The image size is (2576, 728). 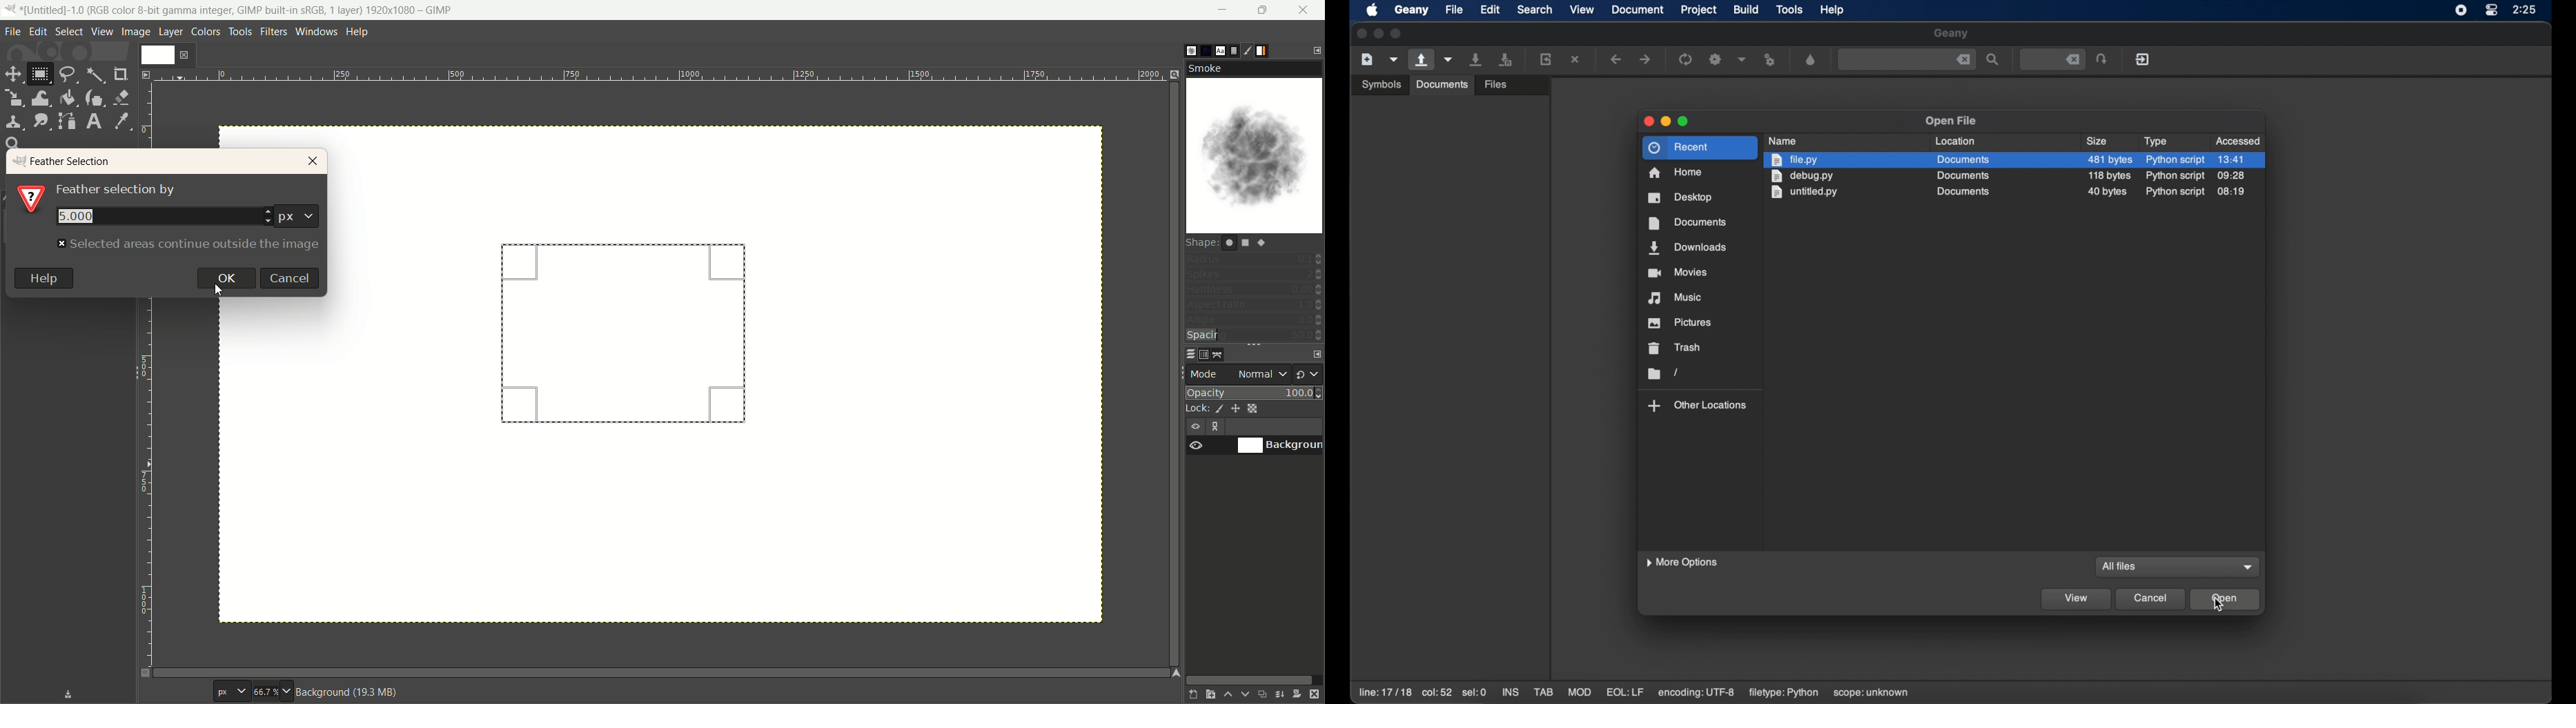 What do you see at coordinates (150, 485) in the screenshot?
I see `scale bar` at bounding box center [150, 485].